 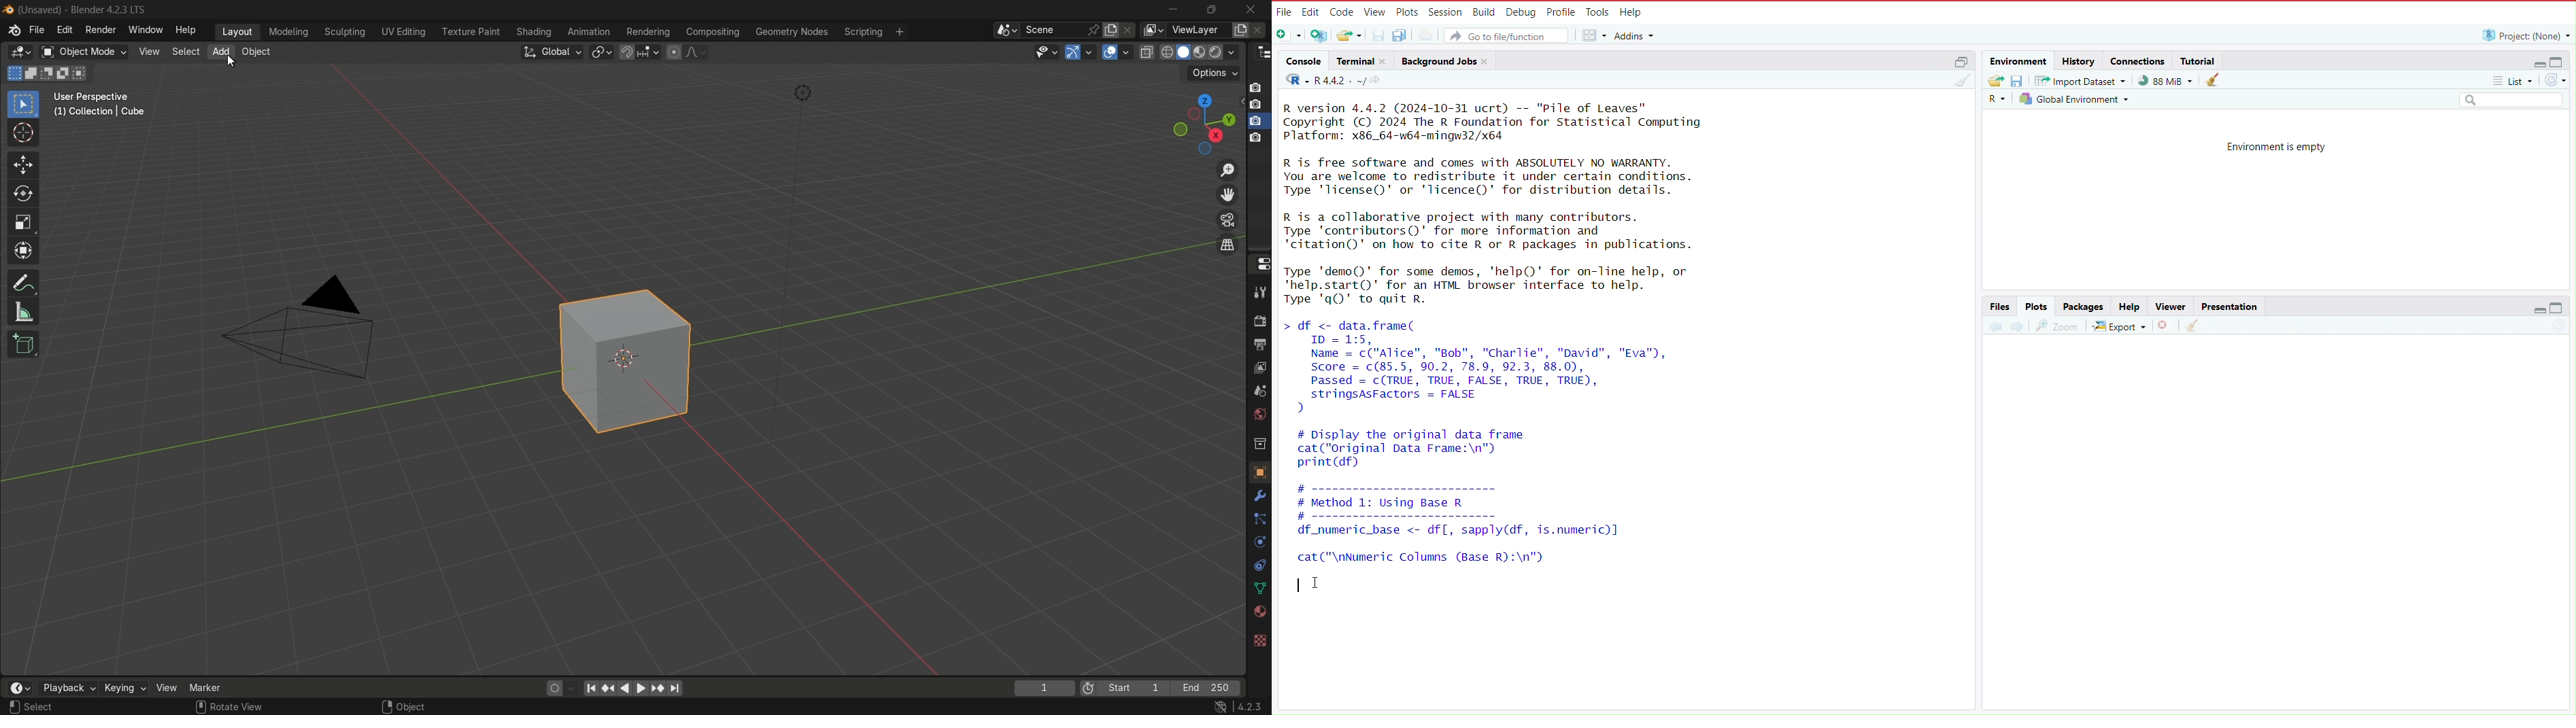 What do you see at coordinates (2058, 326) in the screenshot?
I see `view a larger version of the plot in a new window.` at bounding box center [2058, 326].